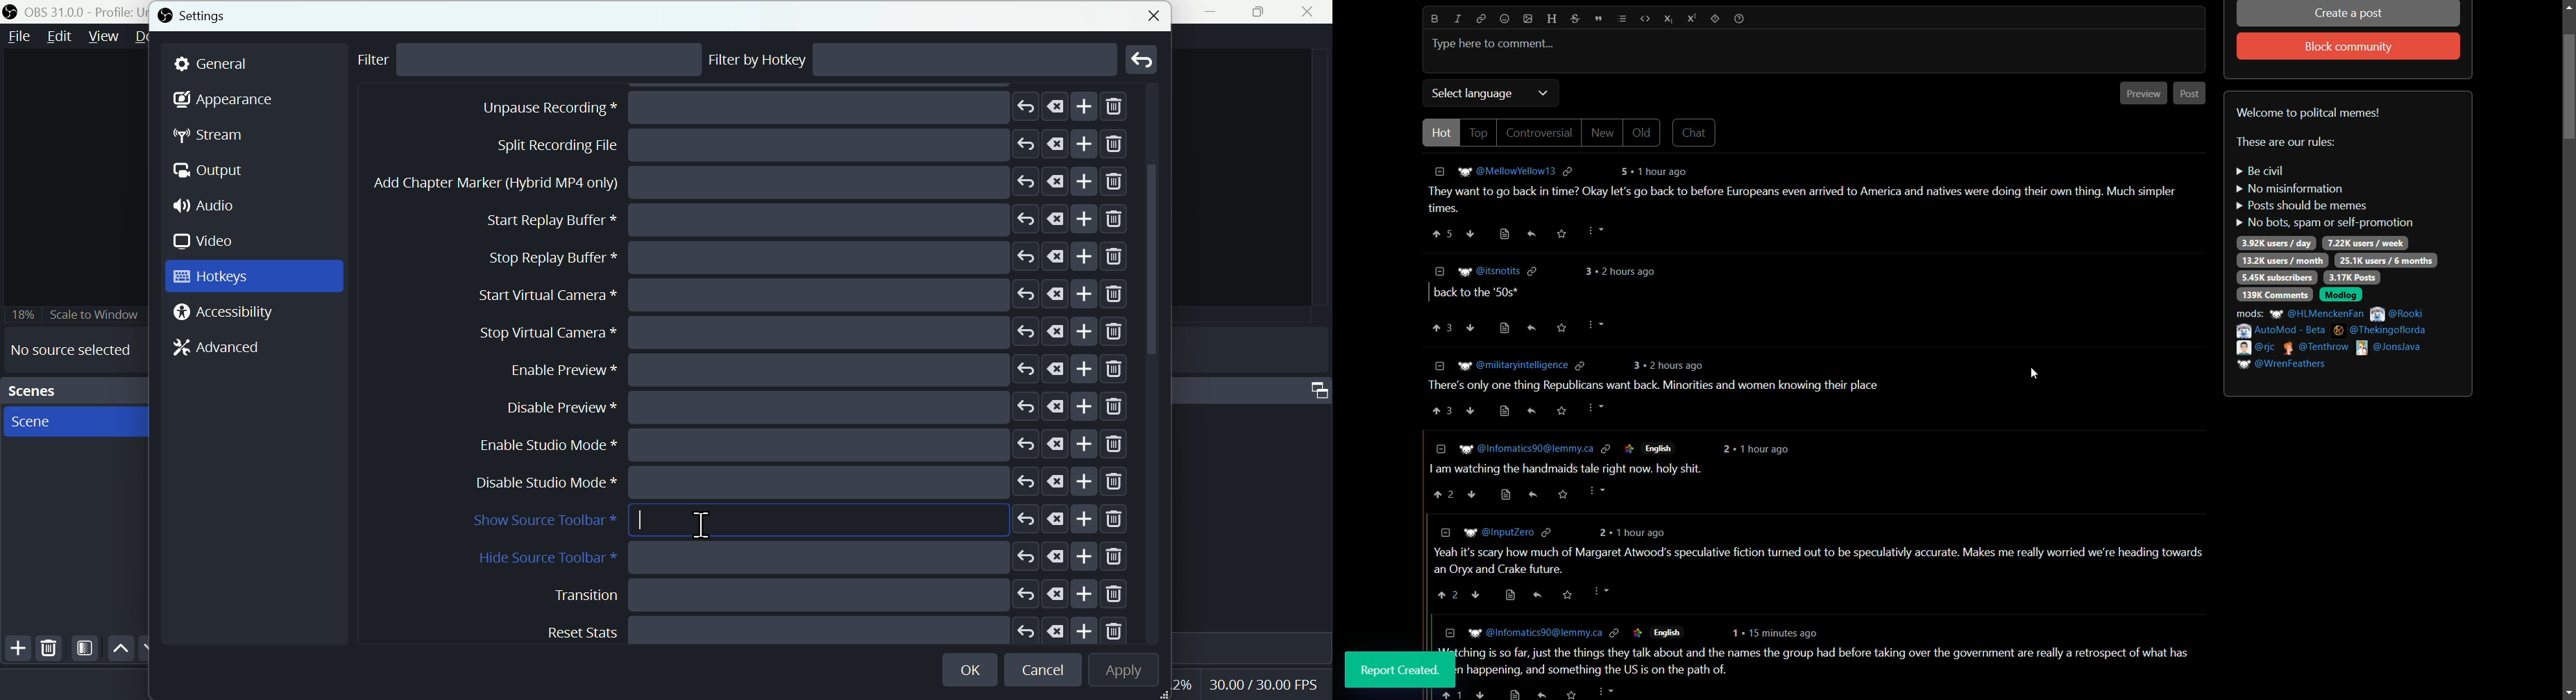 This screenshot has width=2576, height=700. What do you see at coordinates (807, 407) in the screenshot?
I see `Stop Replay Buffer` at bounding box center [807, 407].